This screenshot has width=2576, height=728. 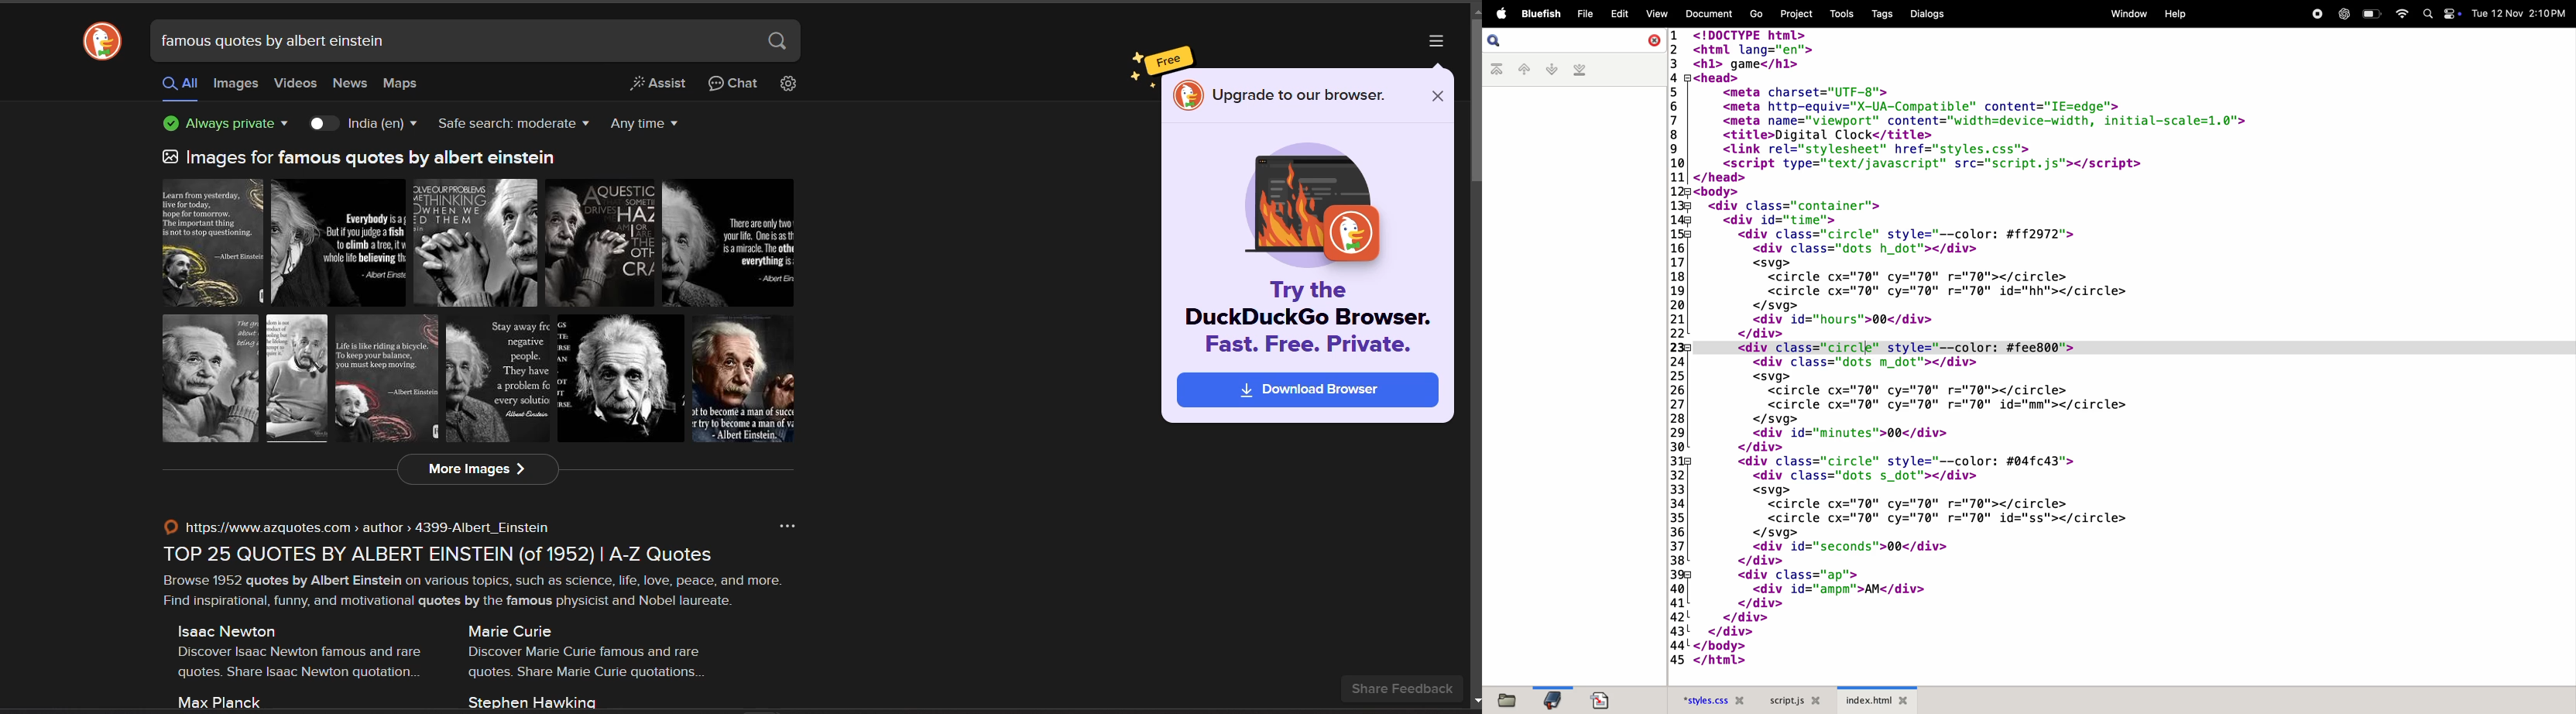 What do you see at coordinates (1928, 13) in the screenshot?
I see `dialogs` at bounding box center [1928, 13].